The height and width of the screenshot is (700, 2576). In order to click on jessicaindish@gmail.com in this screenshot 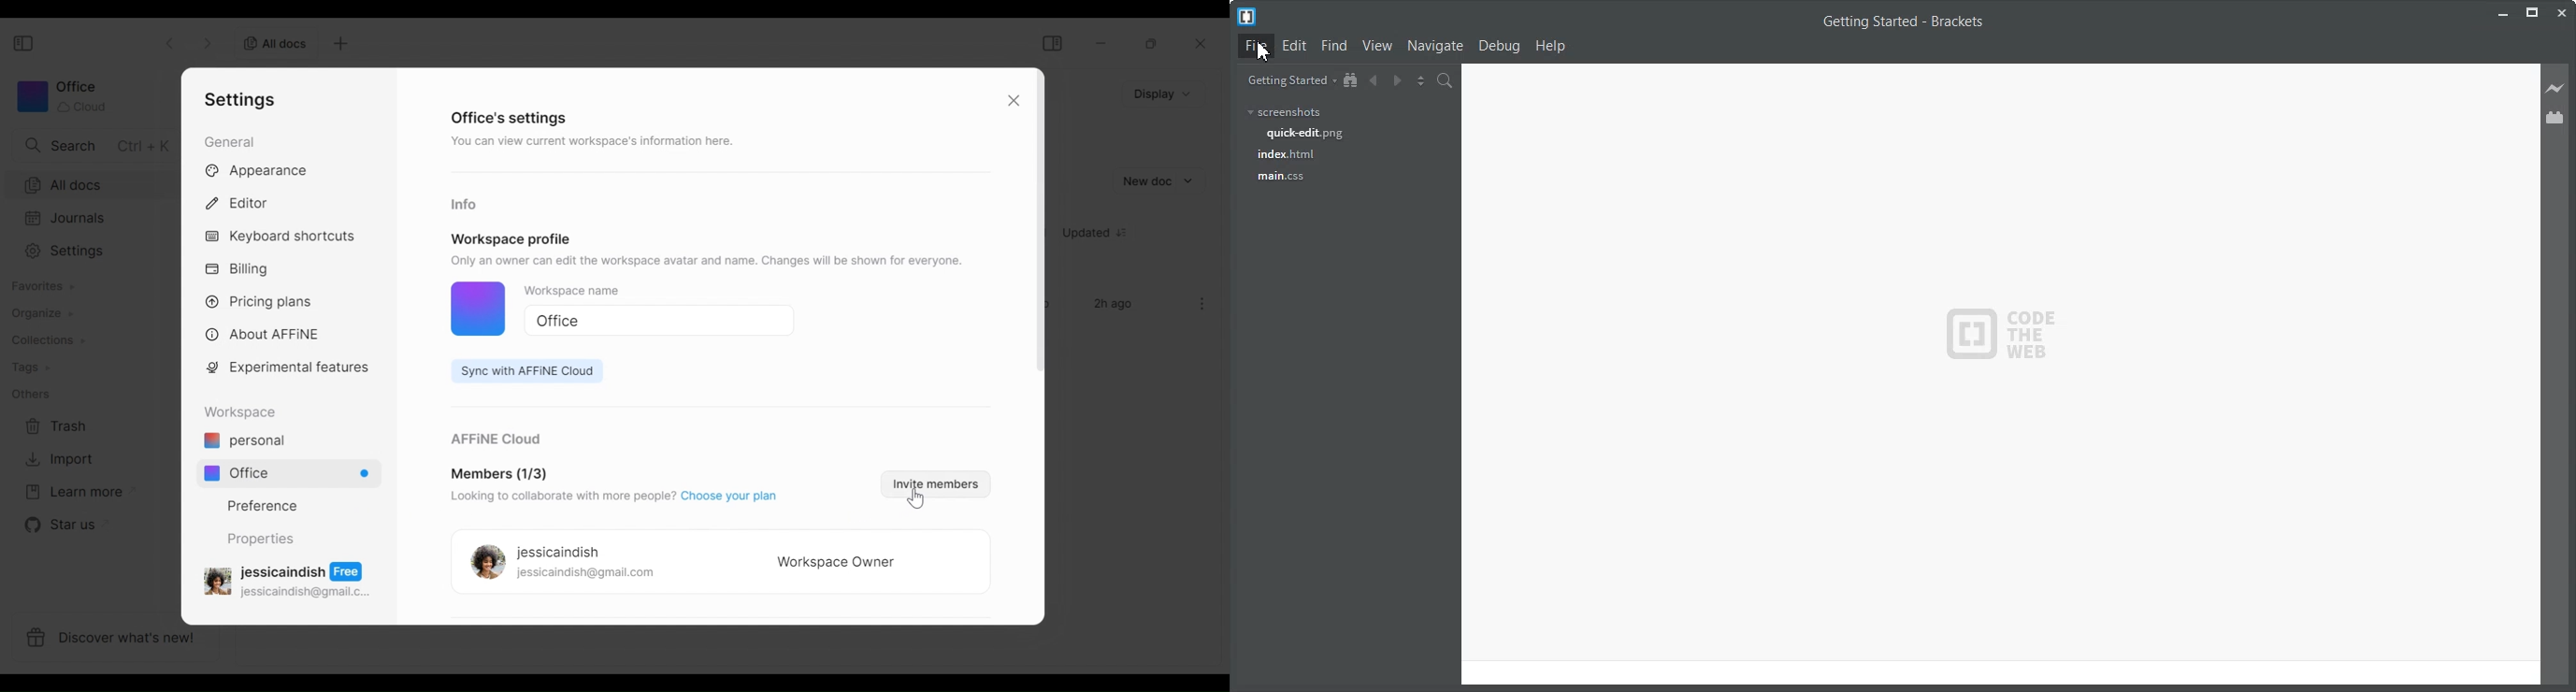, I will do `click(586, 574)`.